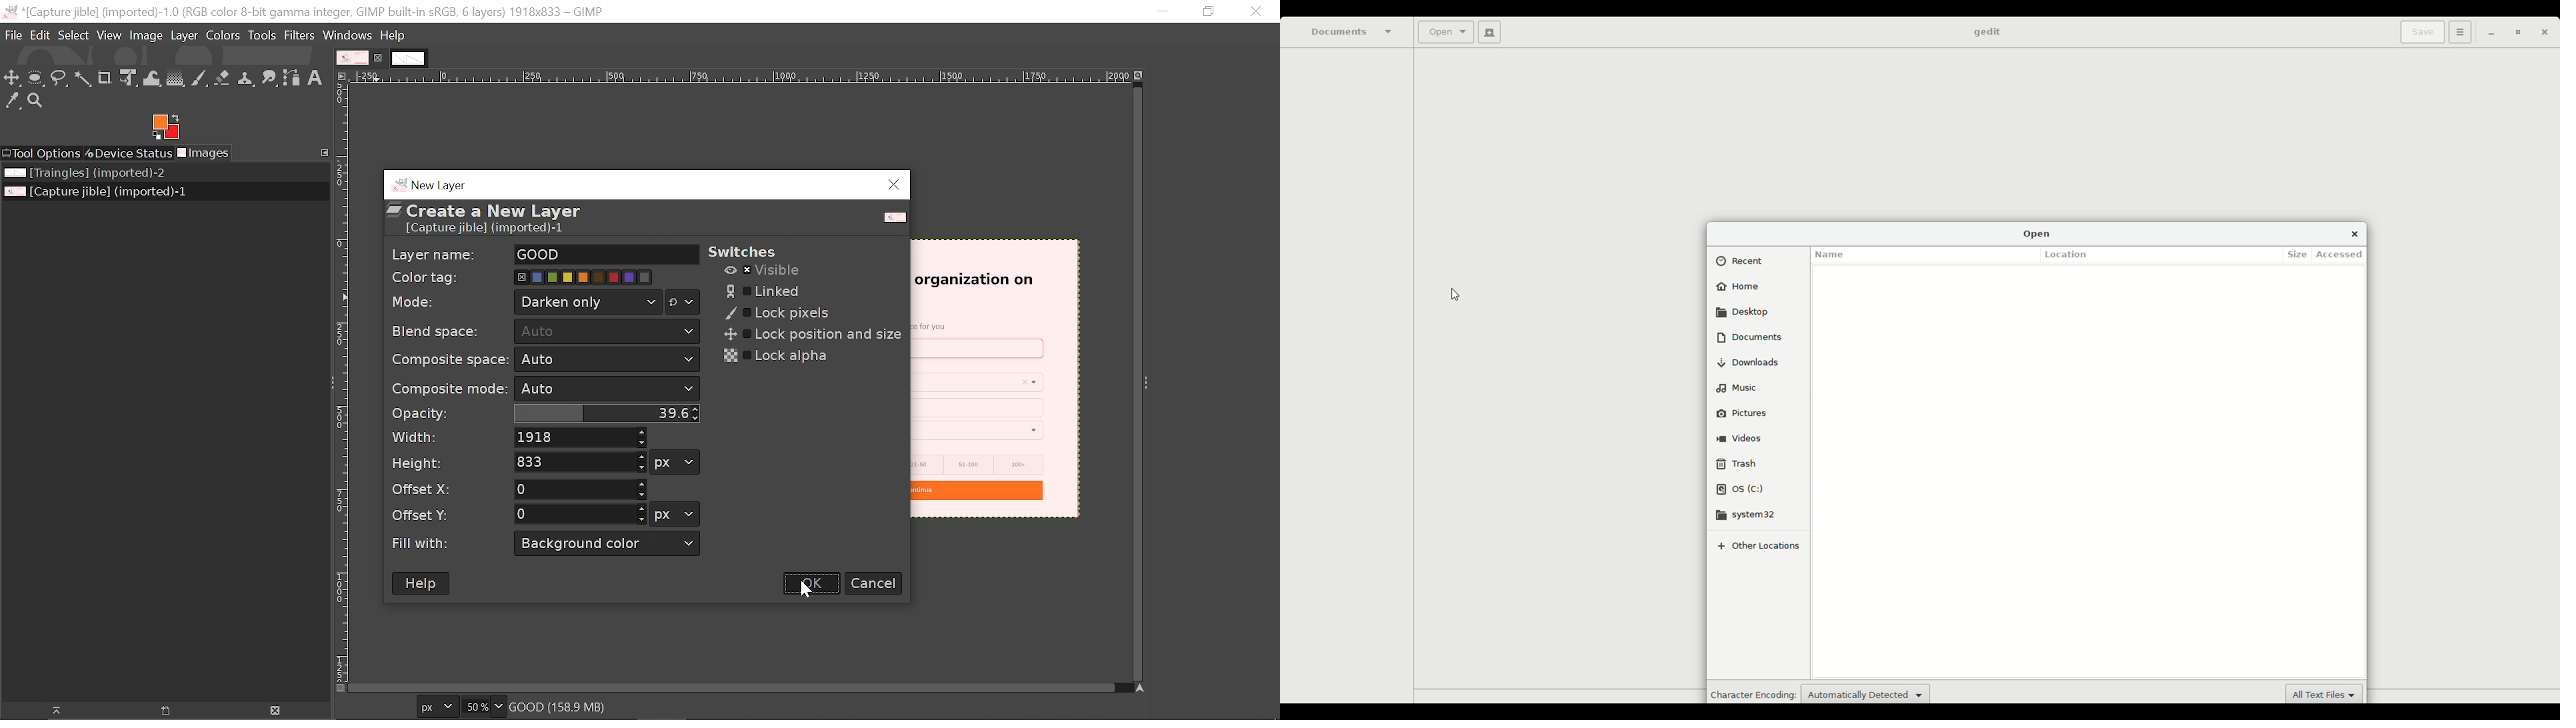 The width and height of the screenshot is (2576, 728). Describe the element at coordinates (165, 127) in the screenshot. I see `Foreground color` at that location.